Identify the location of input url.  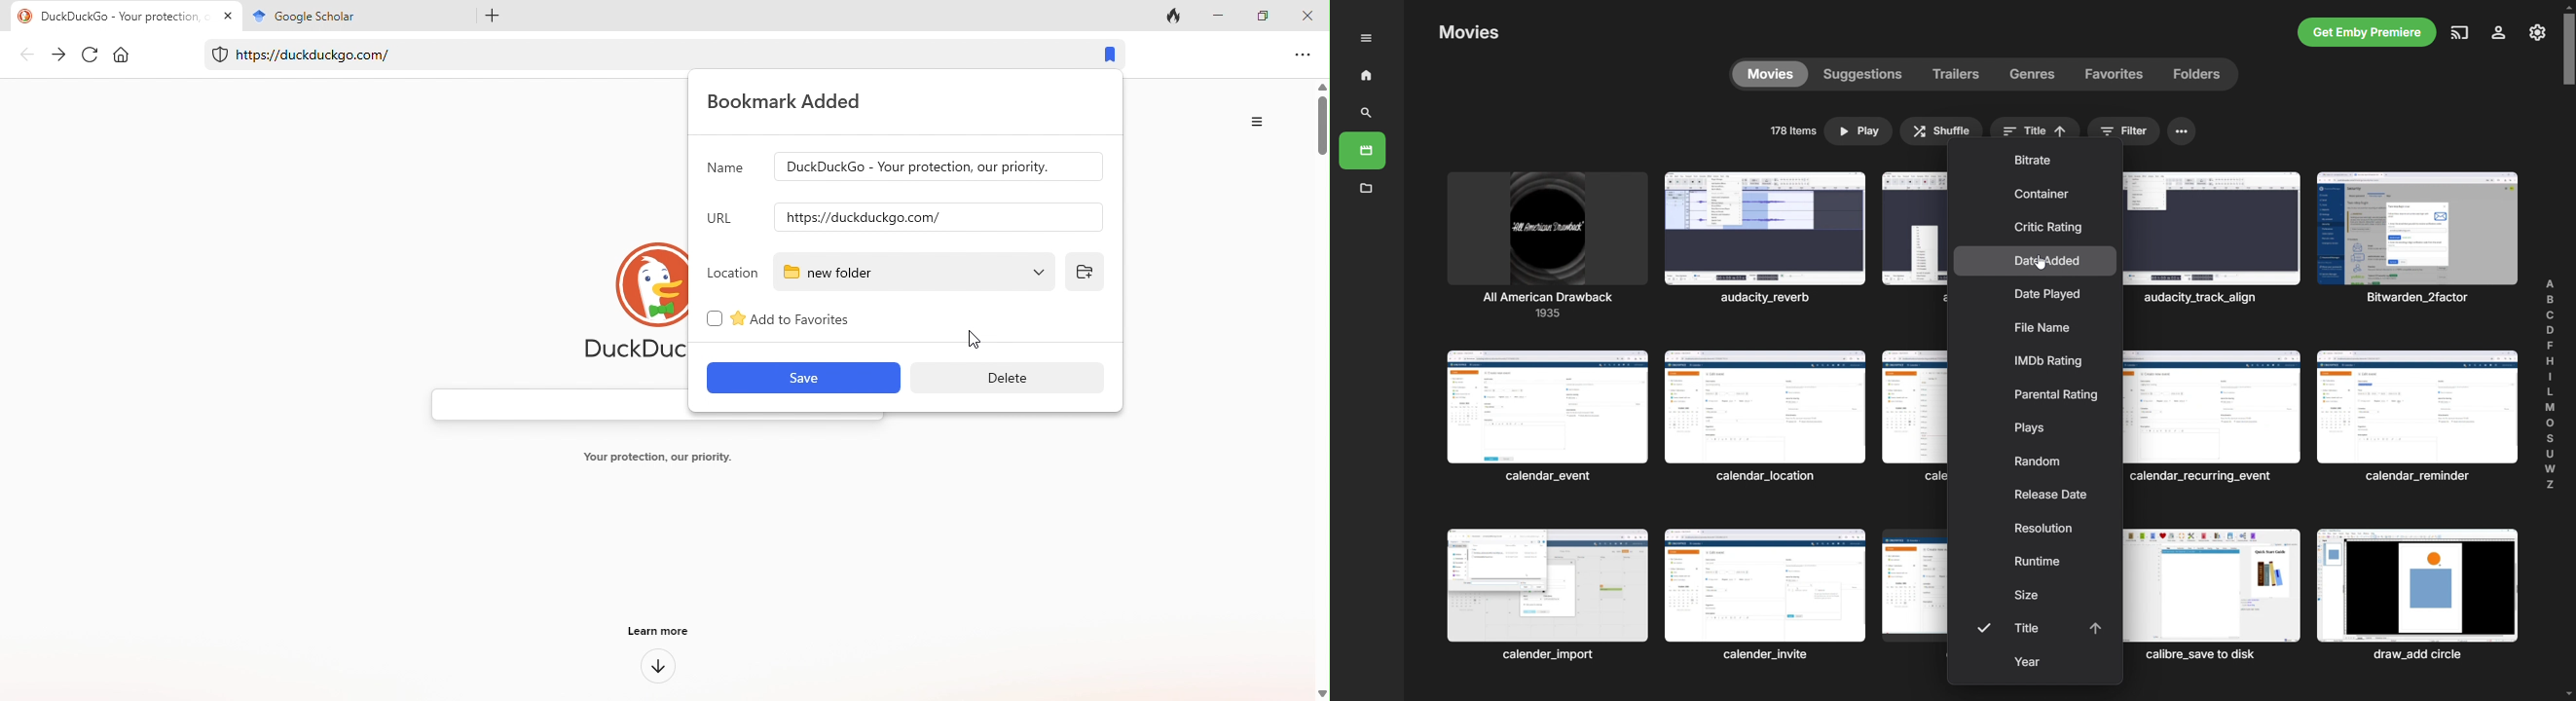
(935, 216).